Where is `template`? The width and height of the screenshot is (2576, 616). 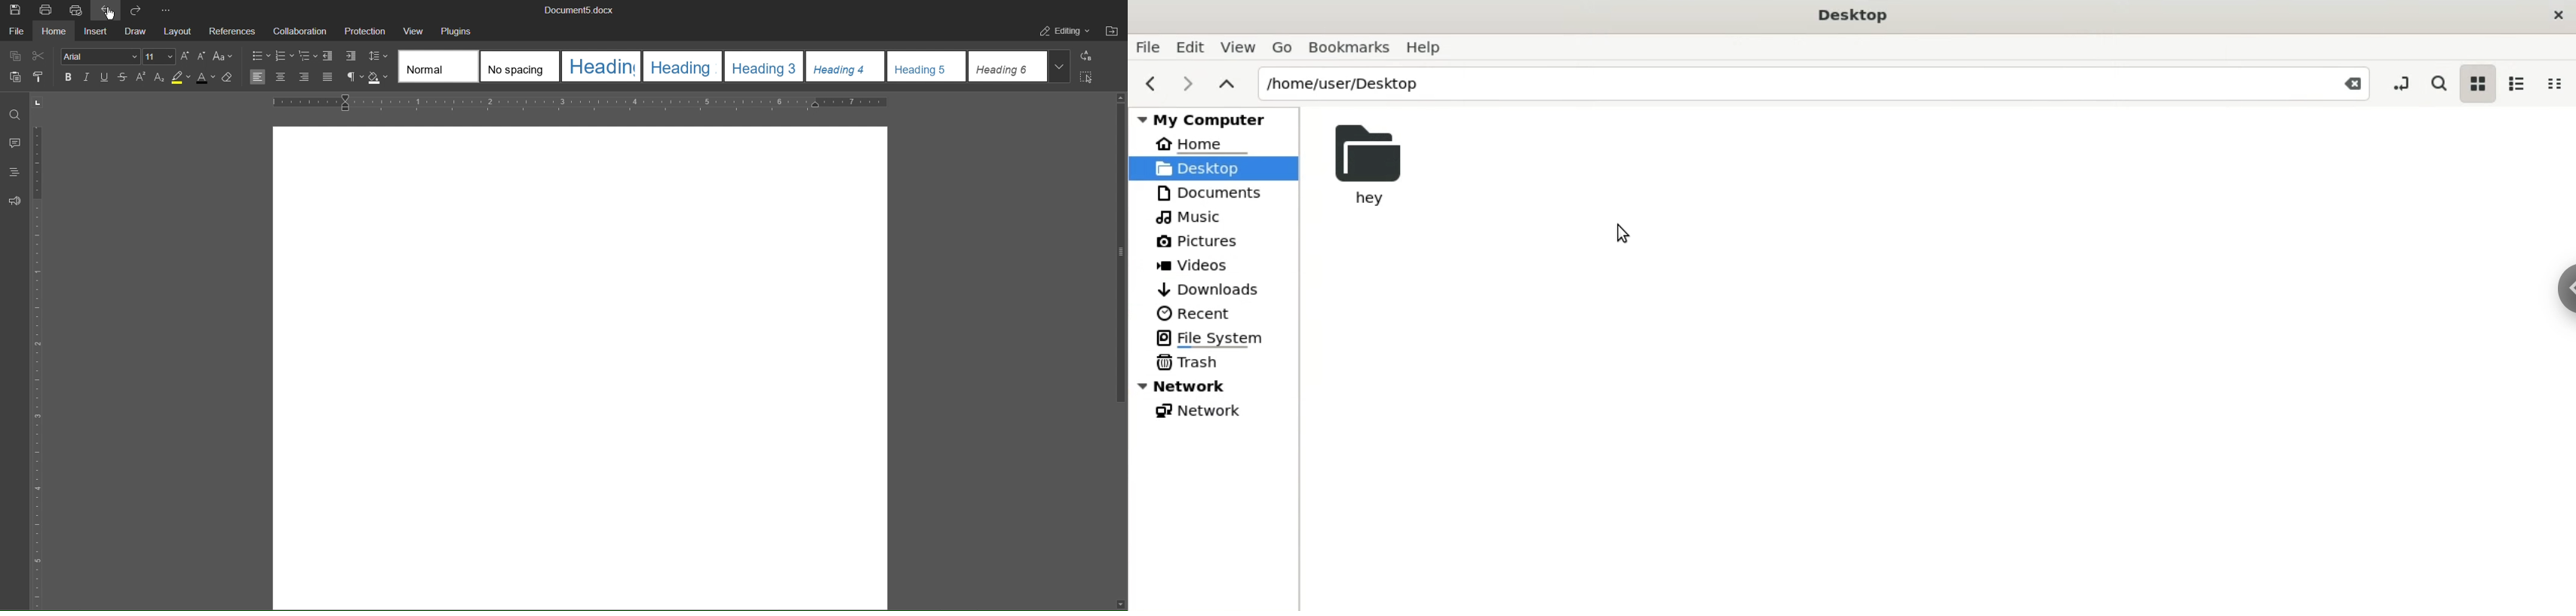 template is located at coordinates (520, 66).